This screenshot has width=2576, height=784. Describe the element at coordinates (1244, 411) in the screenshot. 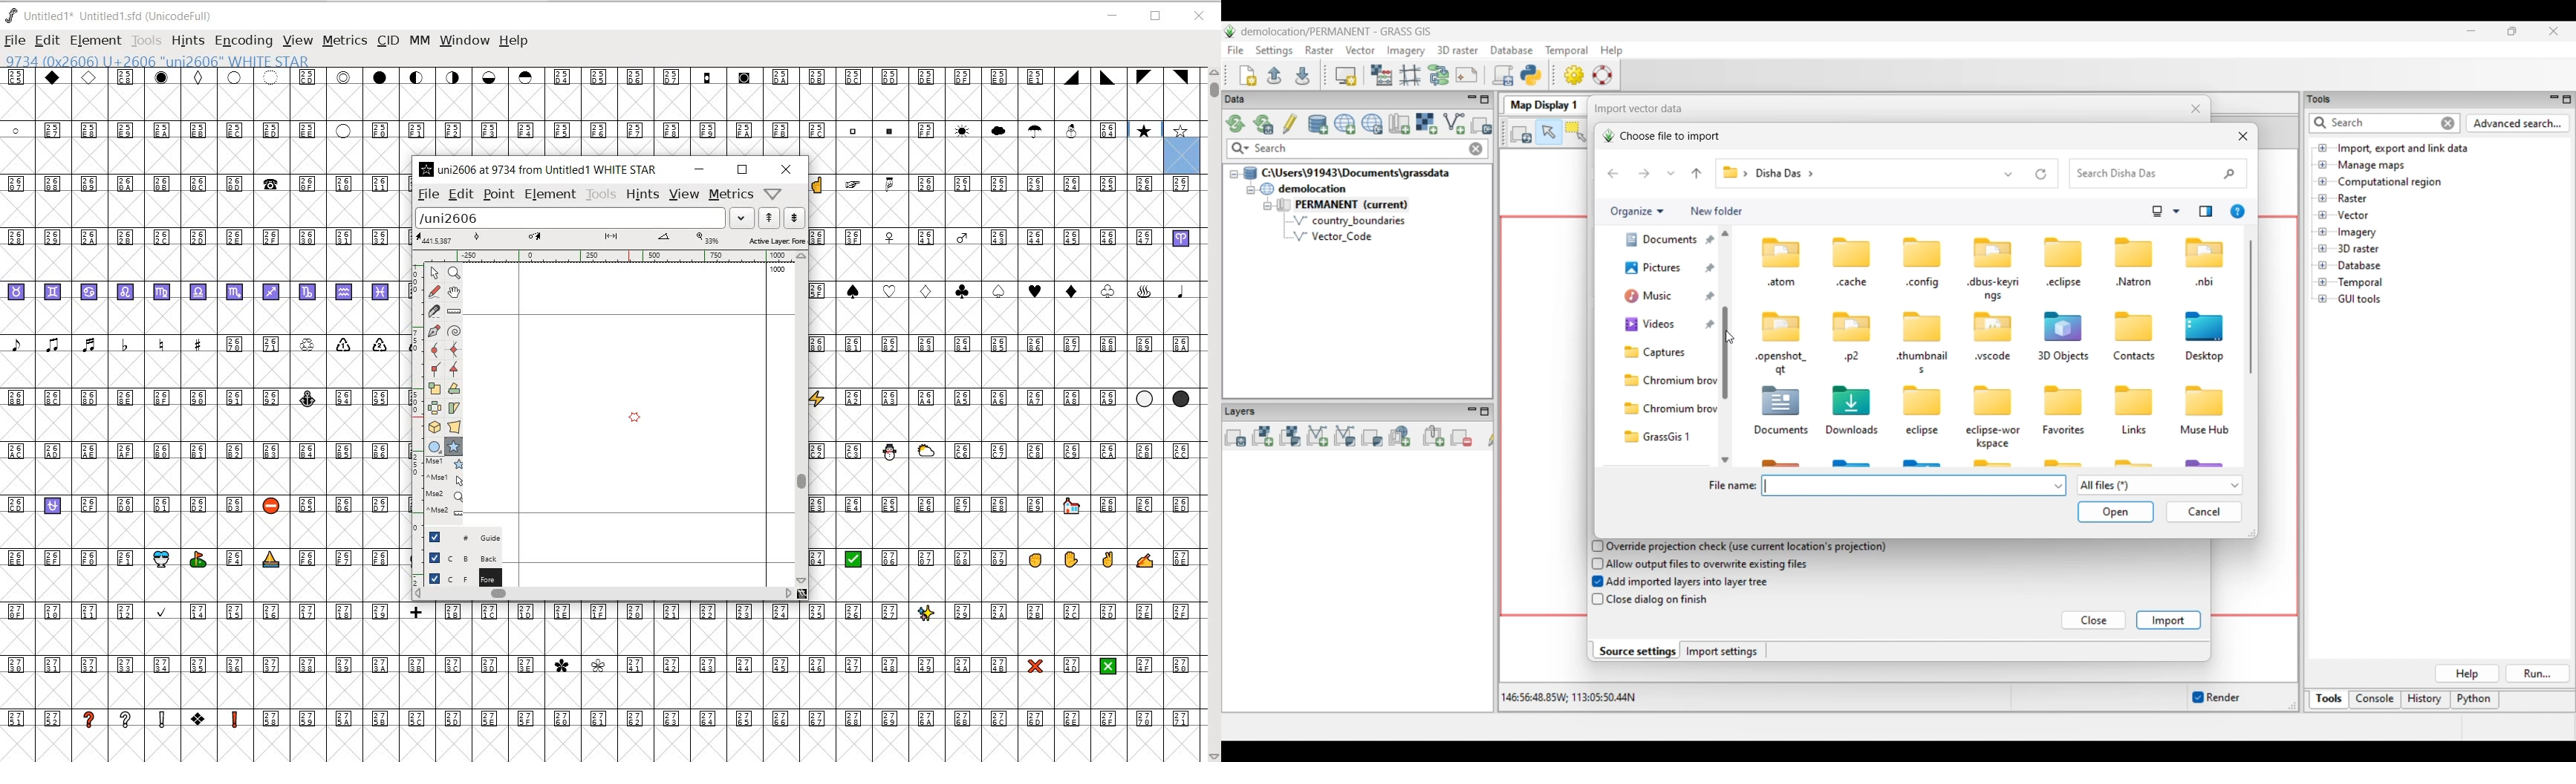

I see `Layers` at that location.